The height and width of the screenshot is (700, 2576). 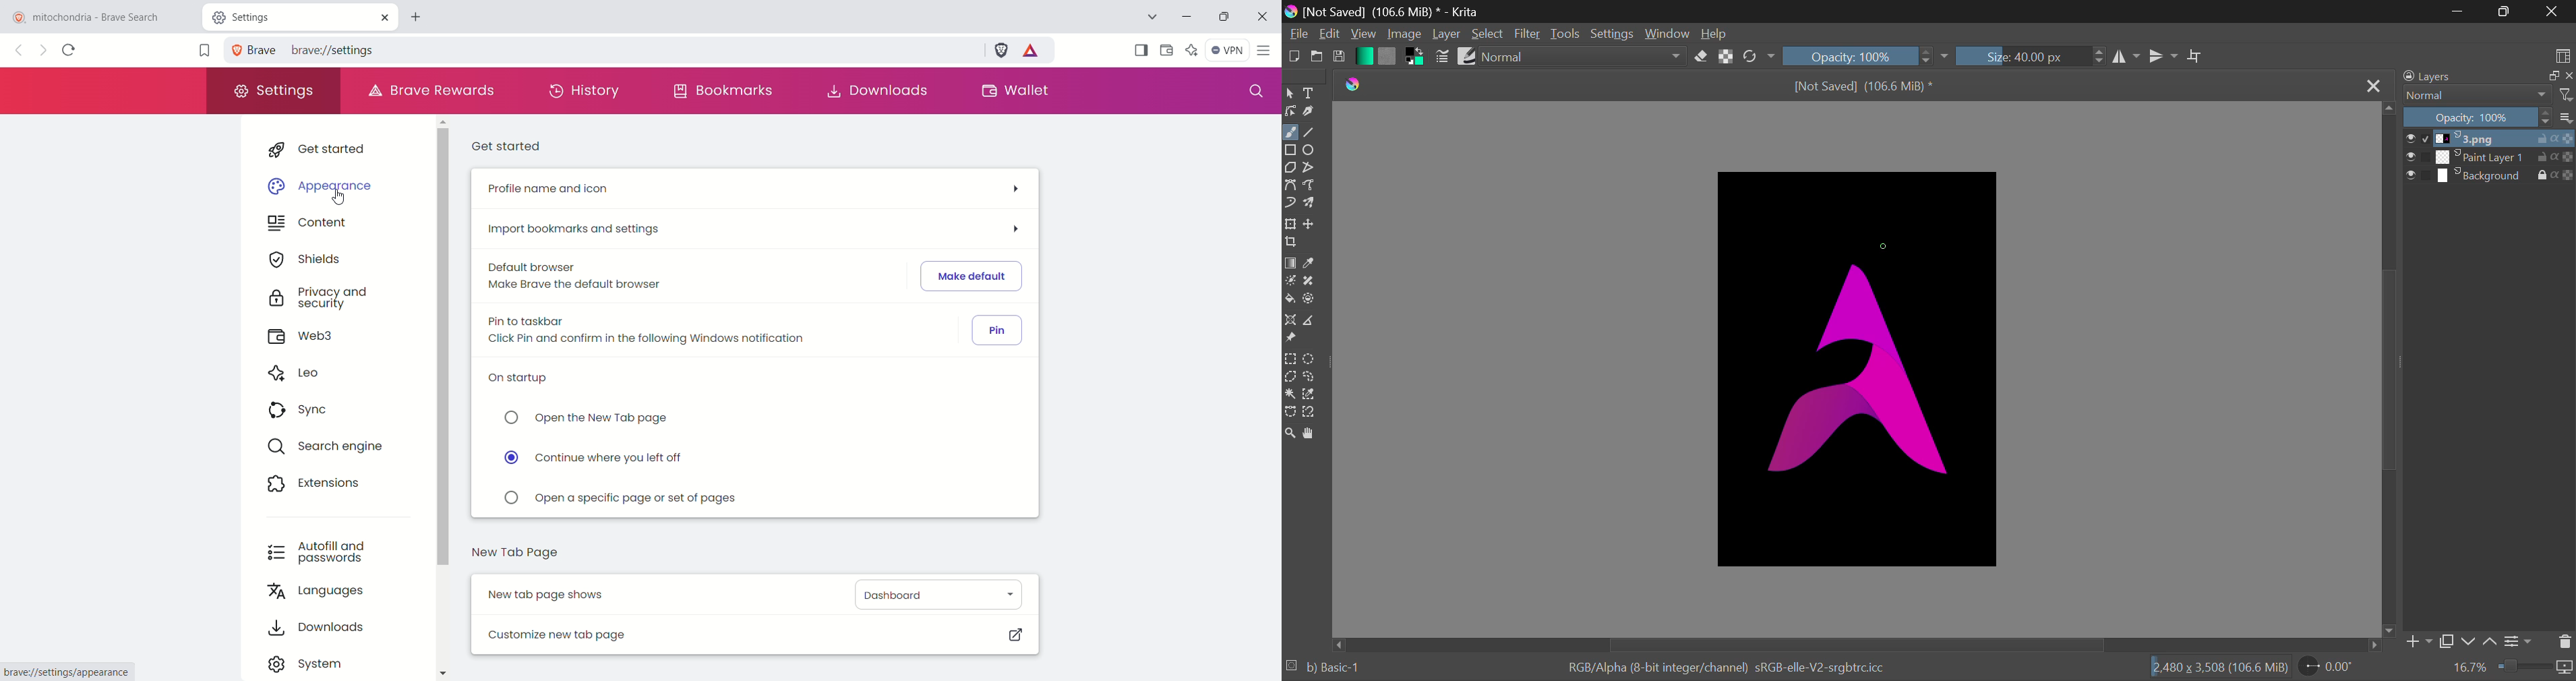 What do you see at coordinates (1528, 34) in the screenshot?
I see `Filter` at bounding box center [1528, 34].